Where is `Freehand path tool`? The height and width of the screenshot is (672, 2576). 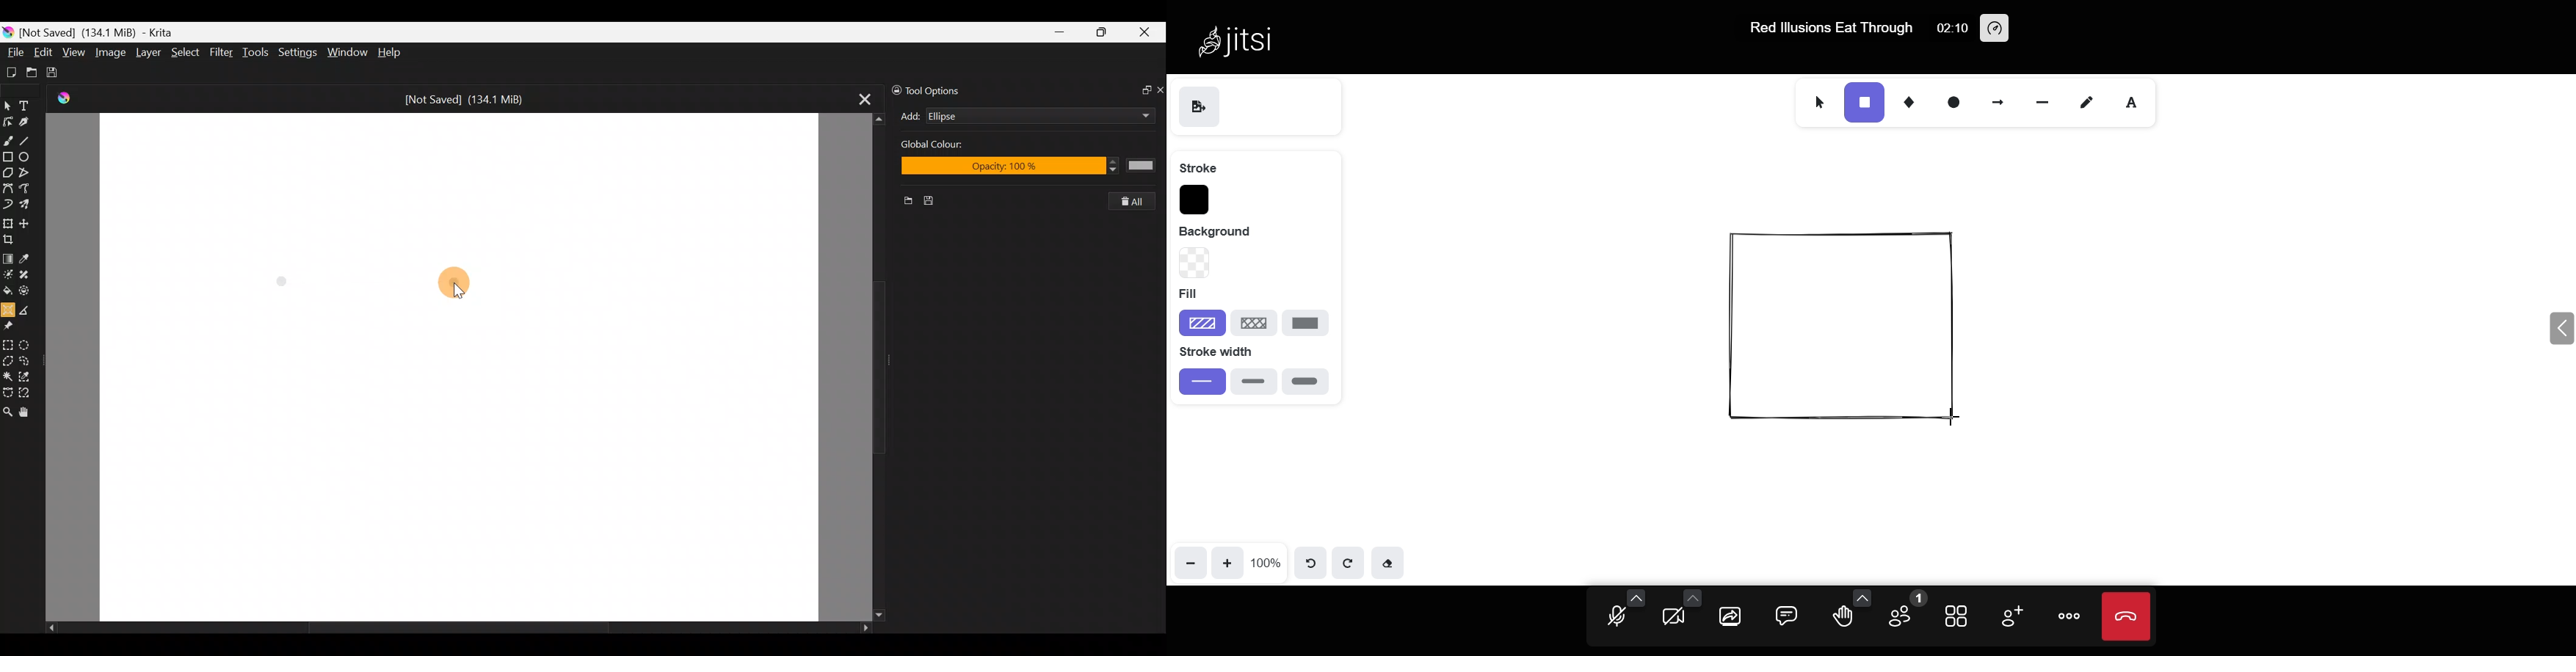 Freehand path tool is located at coordinates (25, 189).